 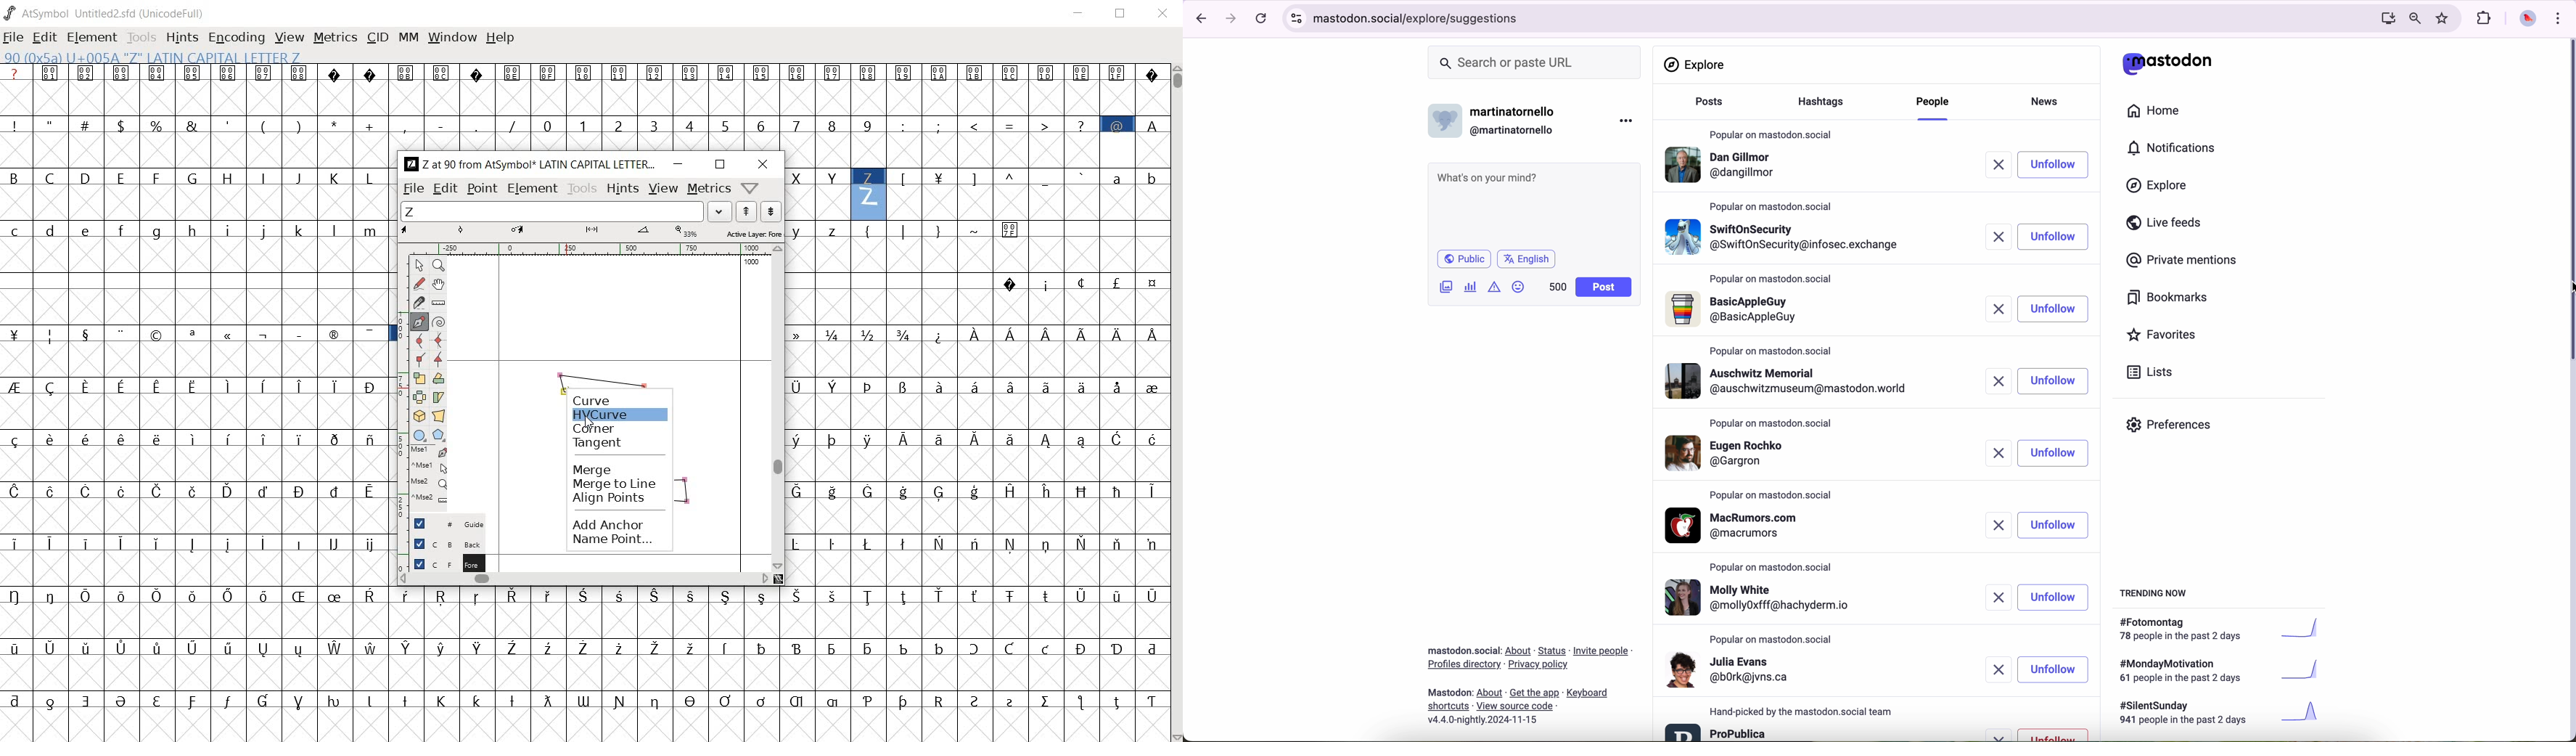 What do you see at coordinates (2055, 526) in the screenshot?
I see `unfollow` at bounding box center [2055, 526].